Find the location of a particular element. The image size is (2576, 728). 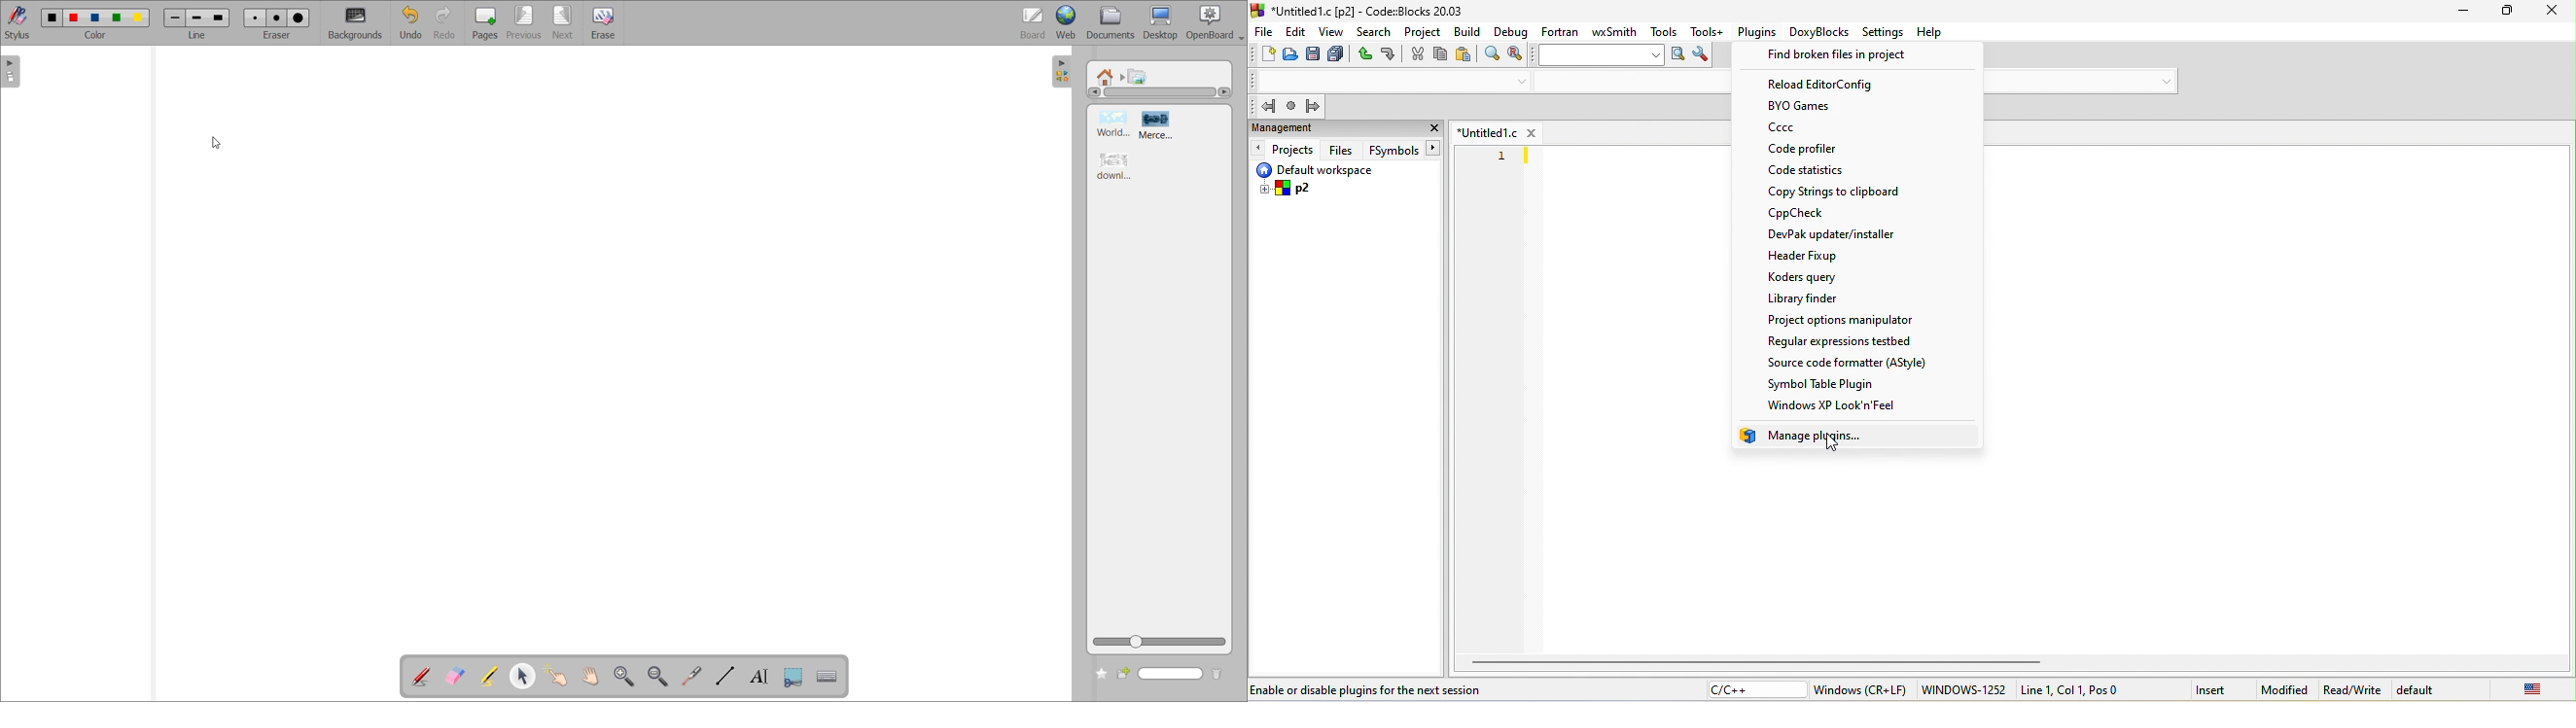

tools is located at coordinates (1662, 31).